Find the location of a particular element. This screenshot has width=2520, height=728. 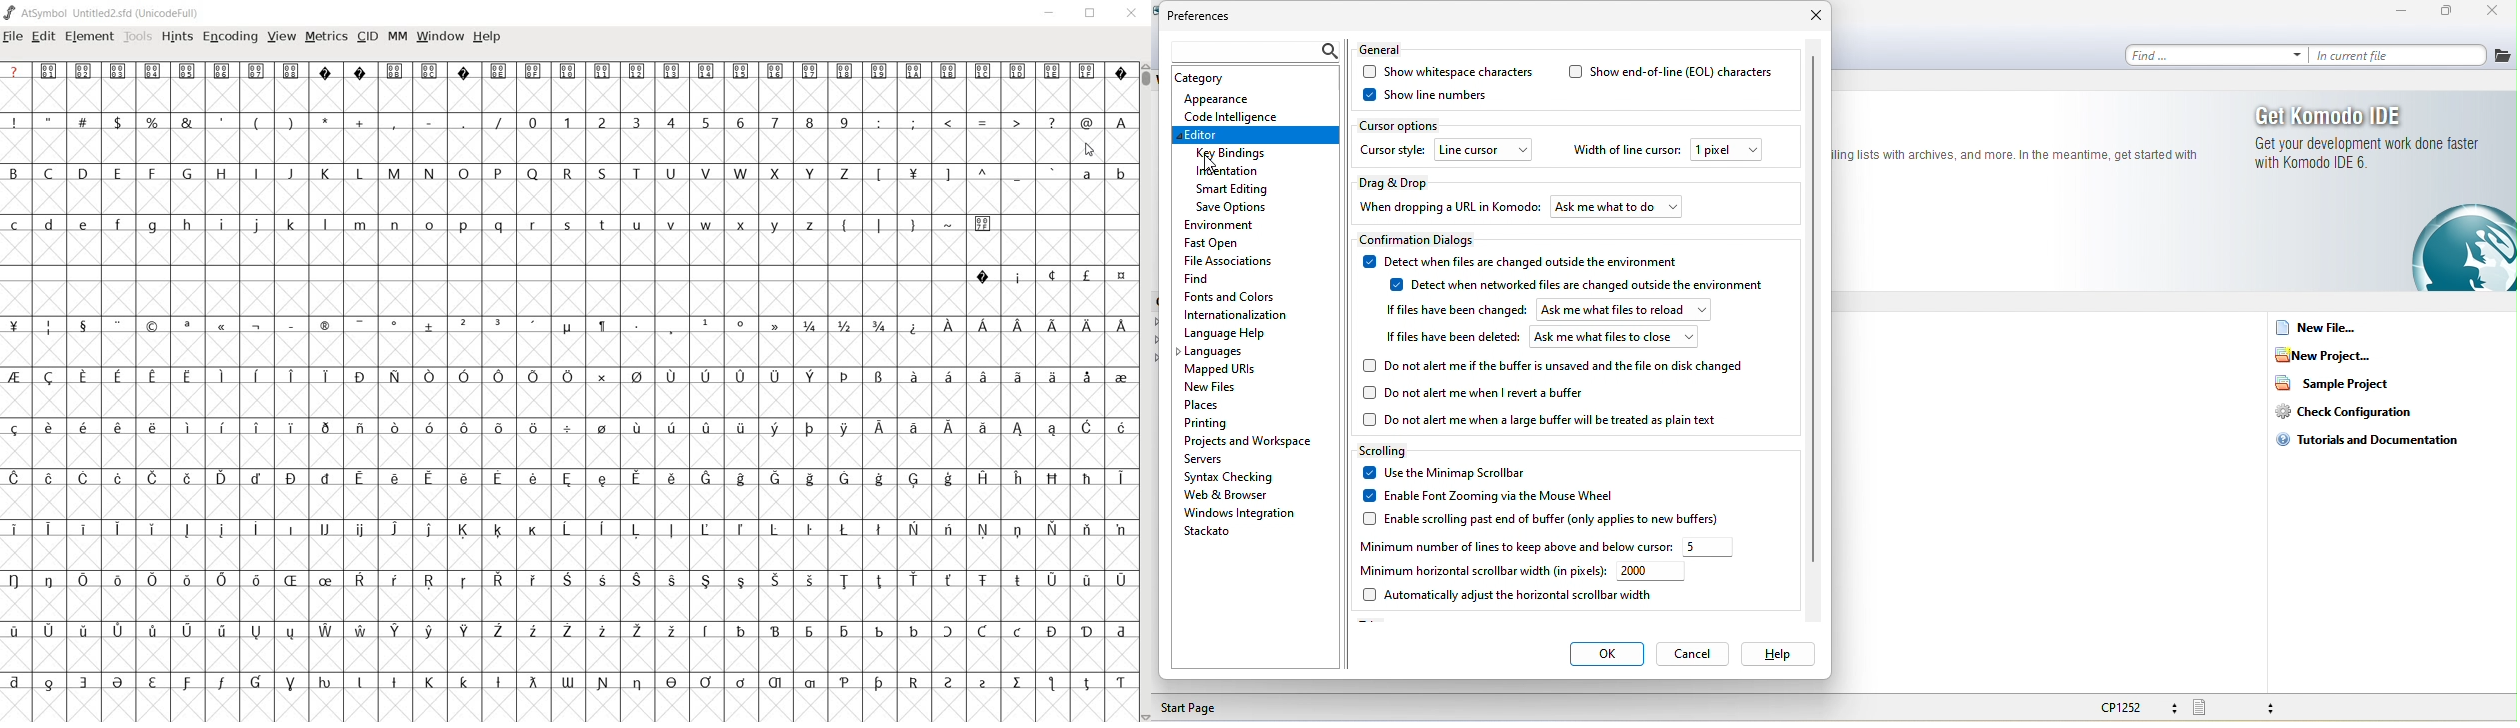

vertical scroll bar is located at coordinates (1813, 306).